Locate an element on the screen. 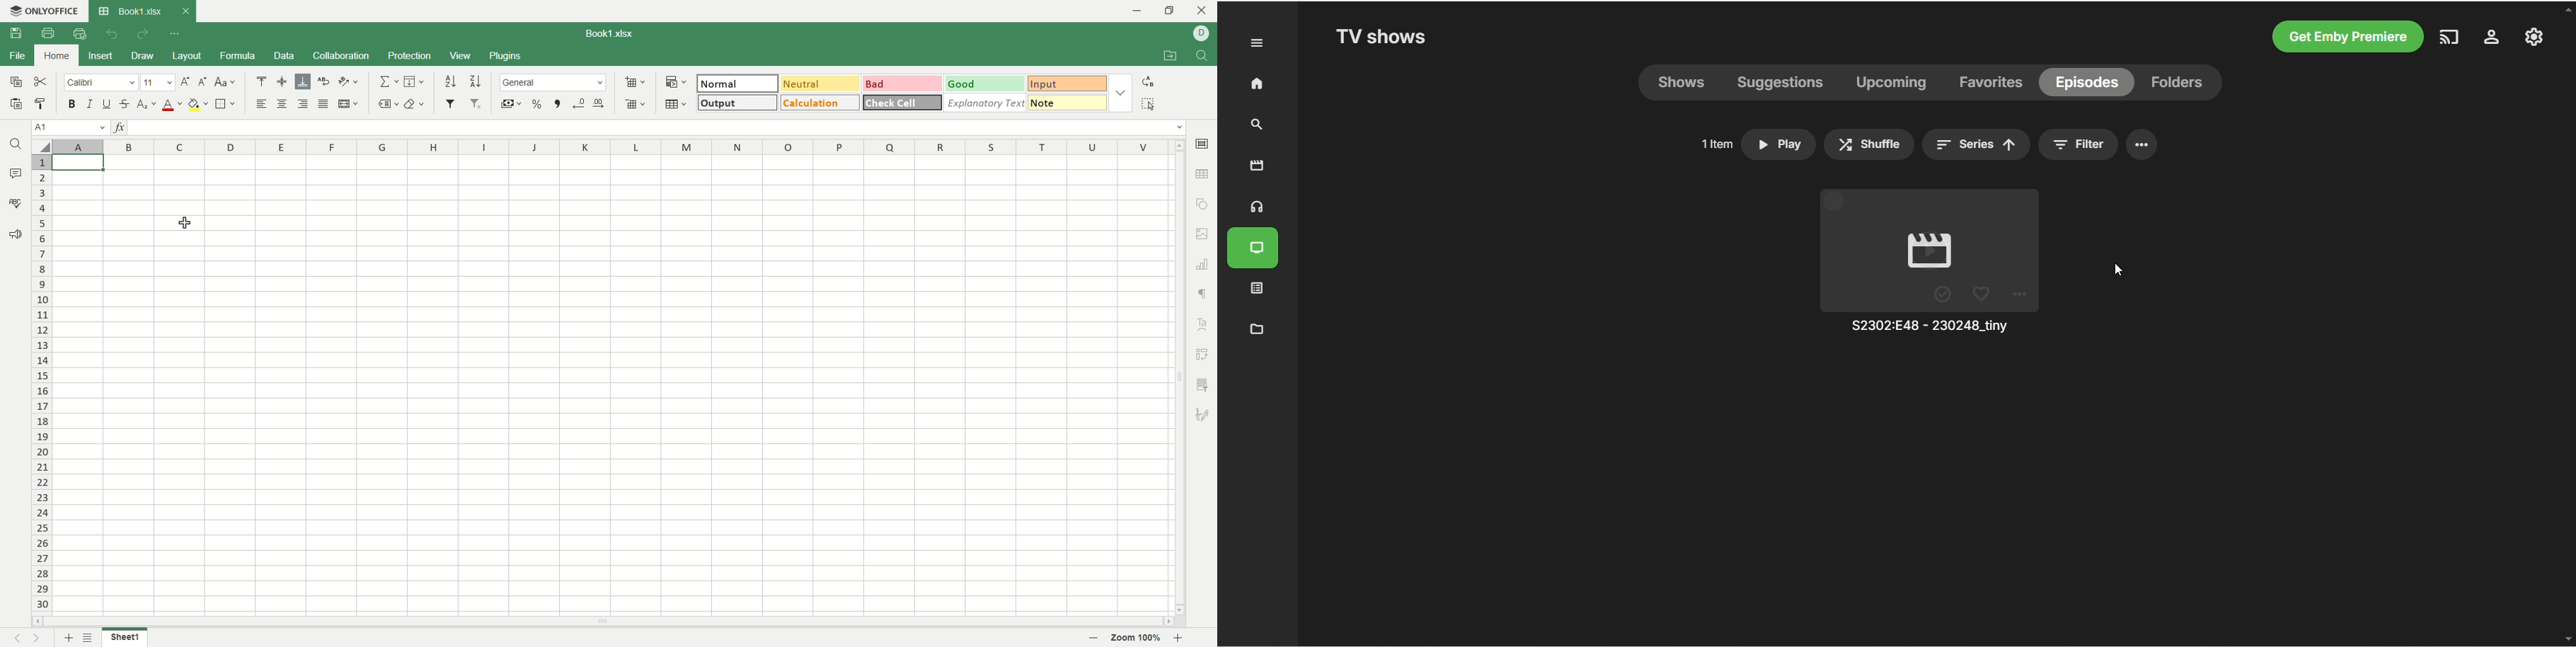 This screenshot has height=672, width=2576. data is located at coordinates (283, 56).